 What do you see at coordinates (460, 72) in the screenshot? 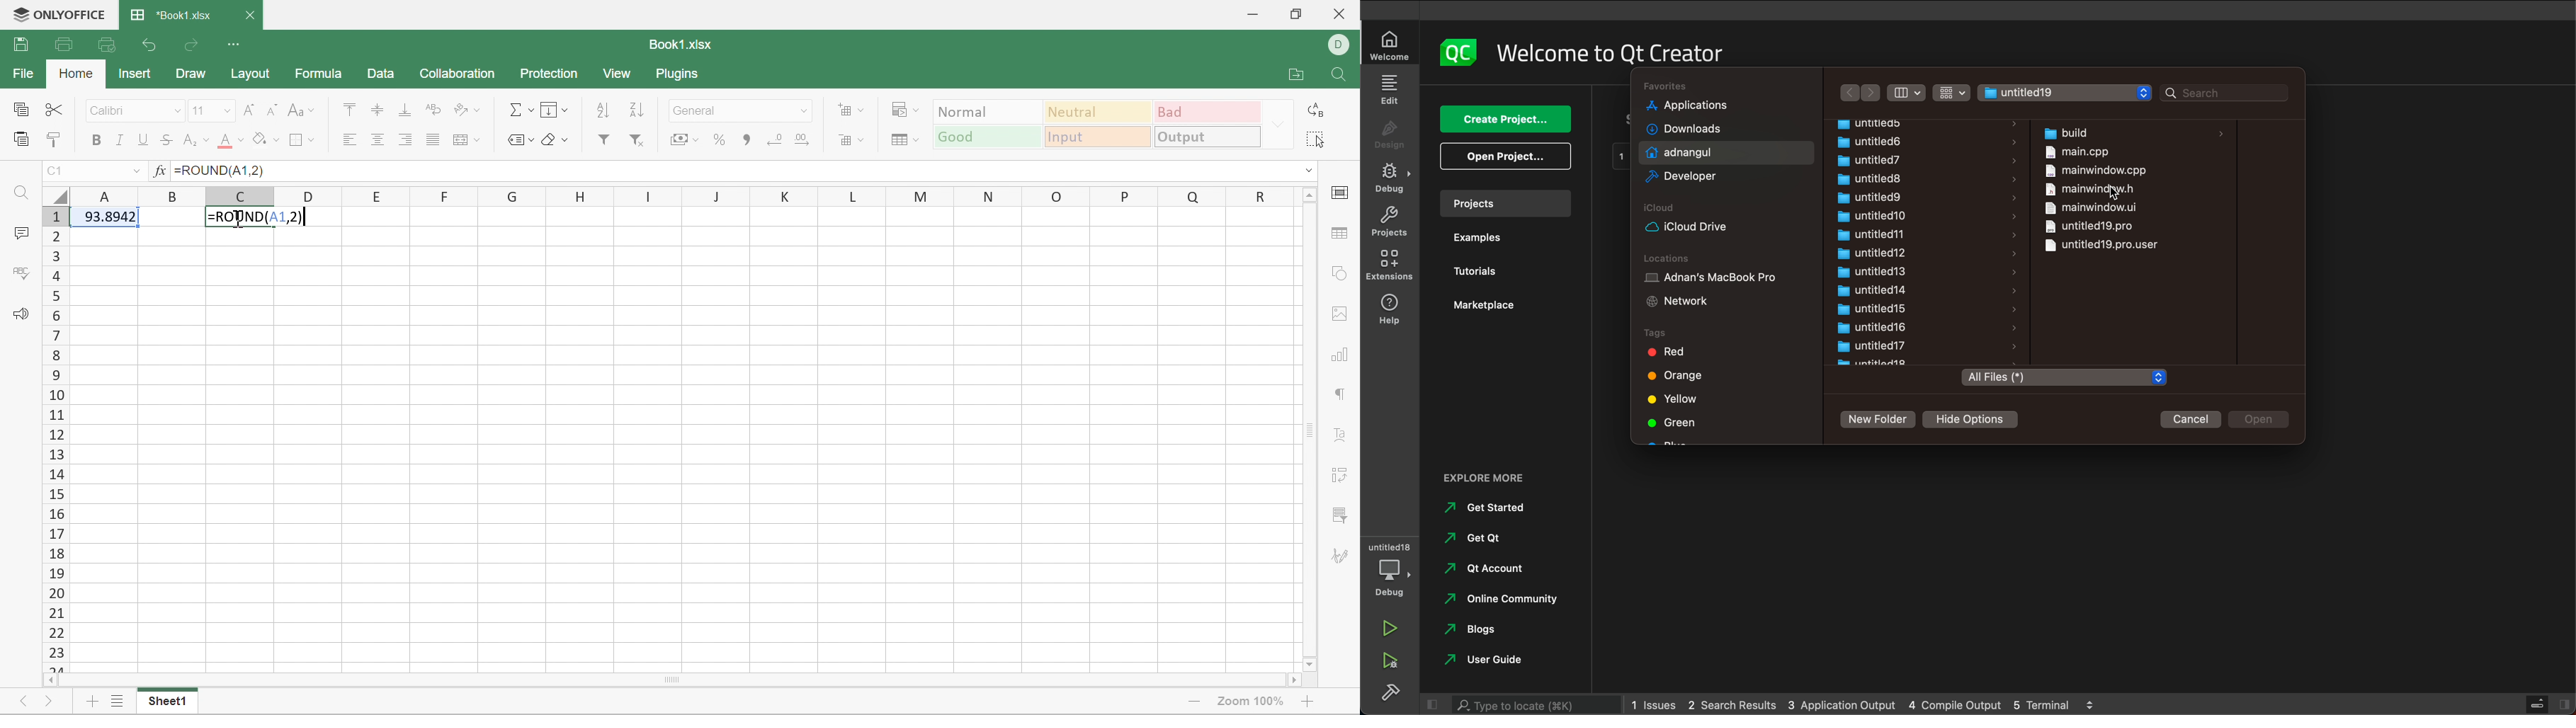
I see `Collaboration` at bounding box center [460, 72].